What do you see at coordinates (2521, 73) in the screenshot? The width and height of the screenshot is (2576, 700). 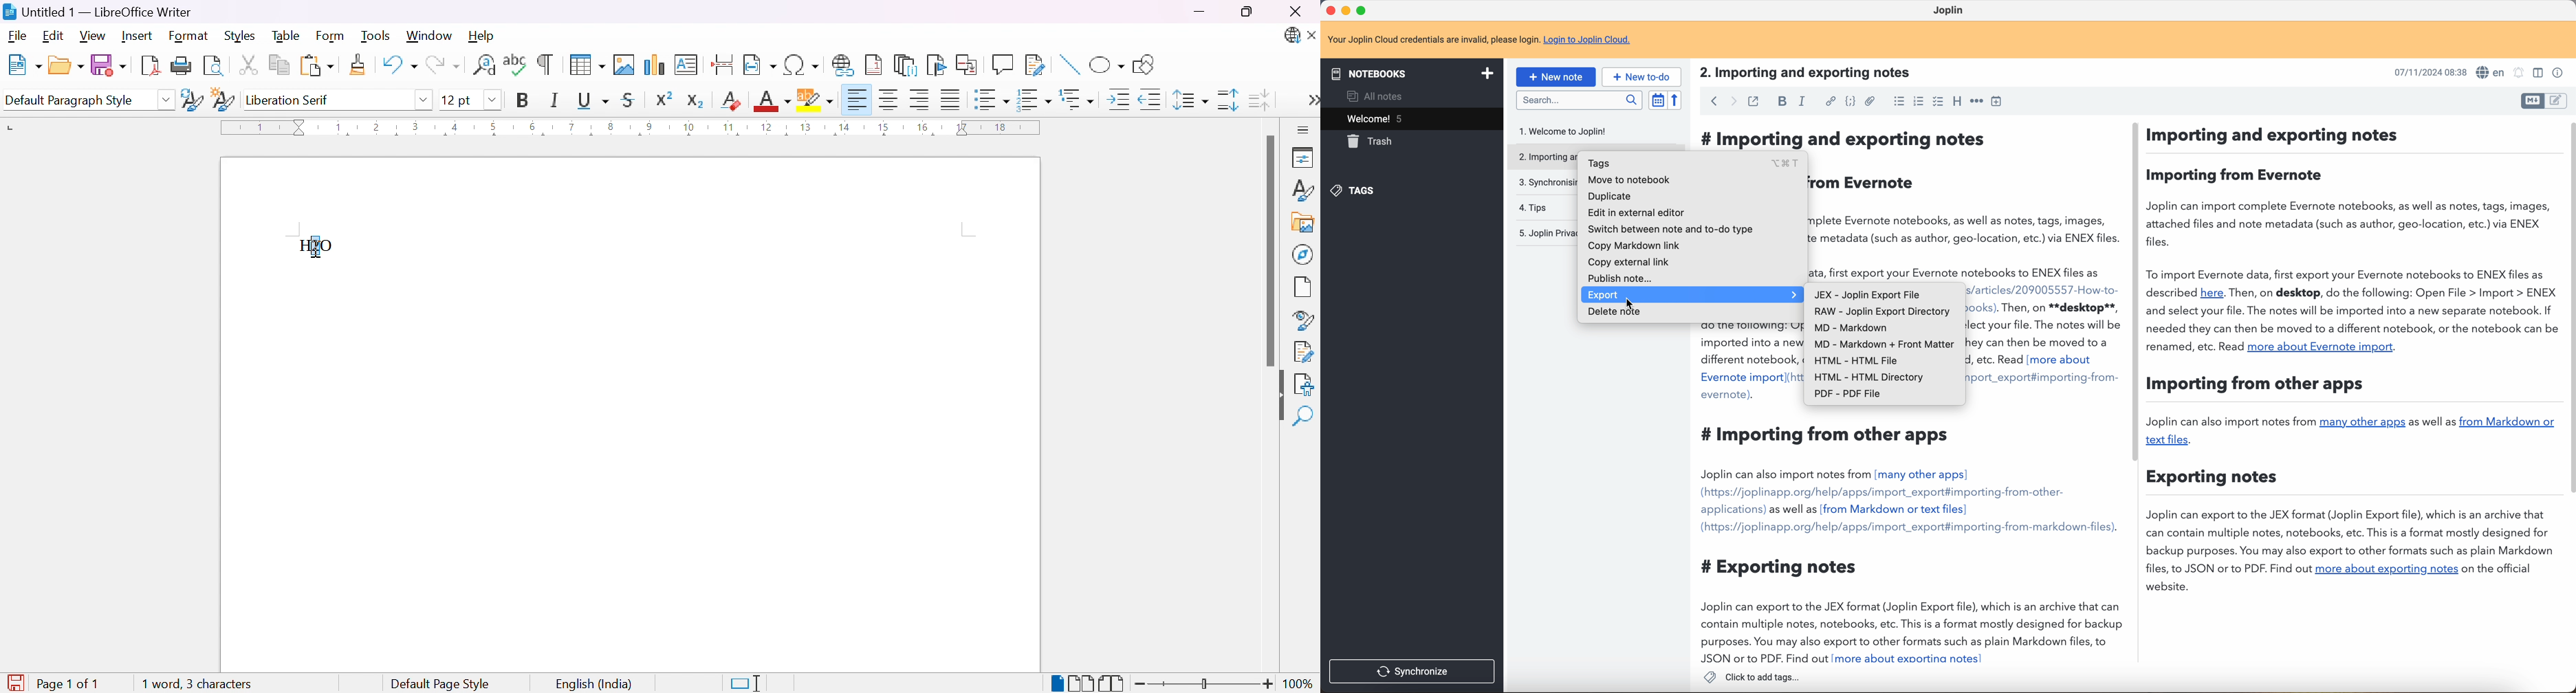 I see `set alarm` at bounding box center [2521, 73].